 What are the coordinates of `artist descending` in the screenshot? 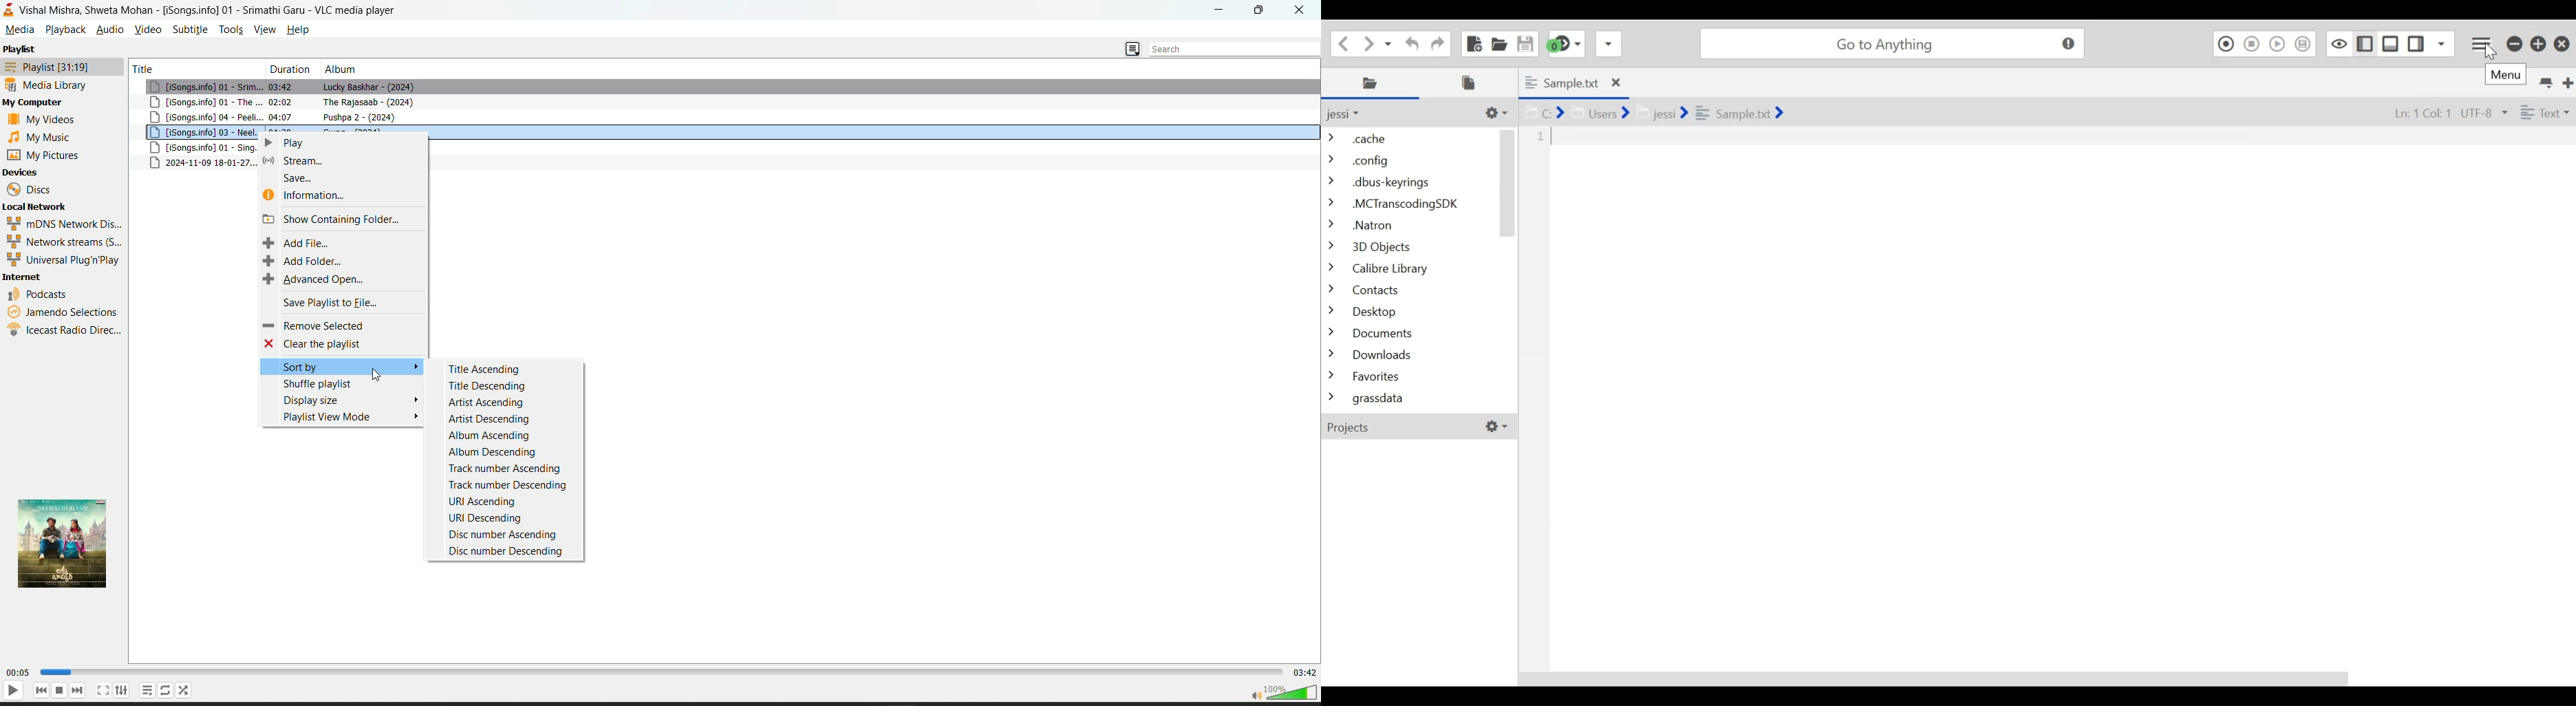 It's located at (506, 418).